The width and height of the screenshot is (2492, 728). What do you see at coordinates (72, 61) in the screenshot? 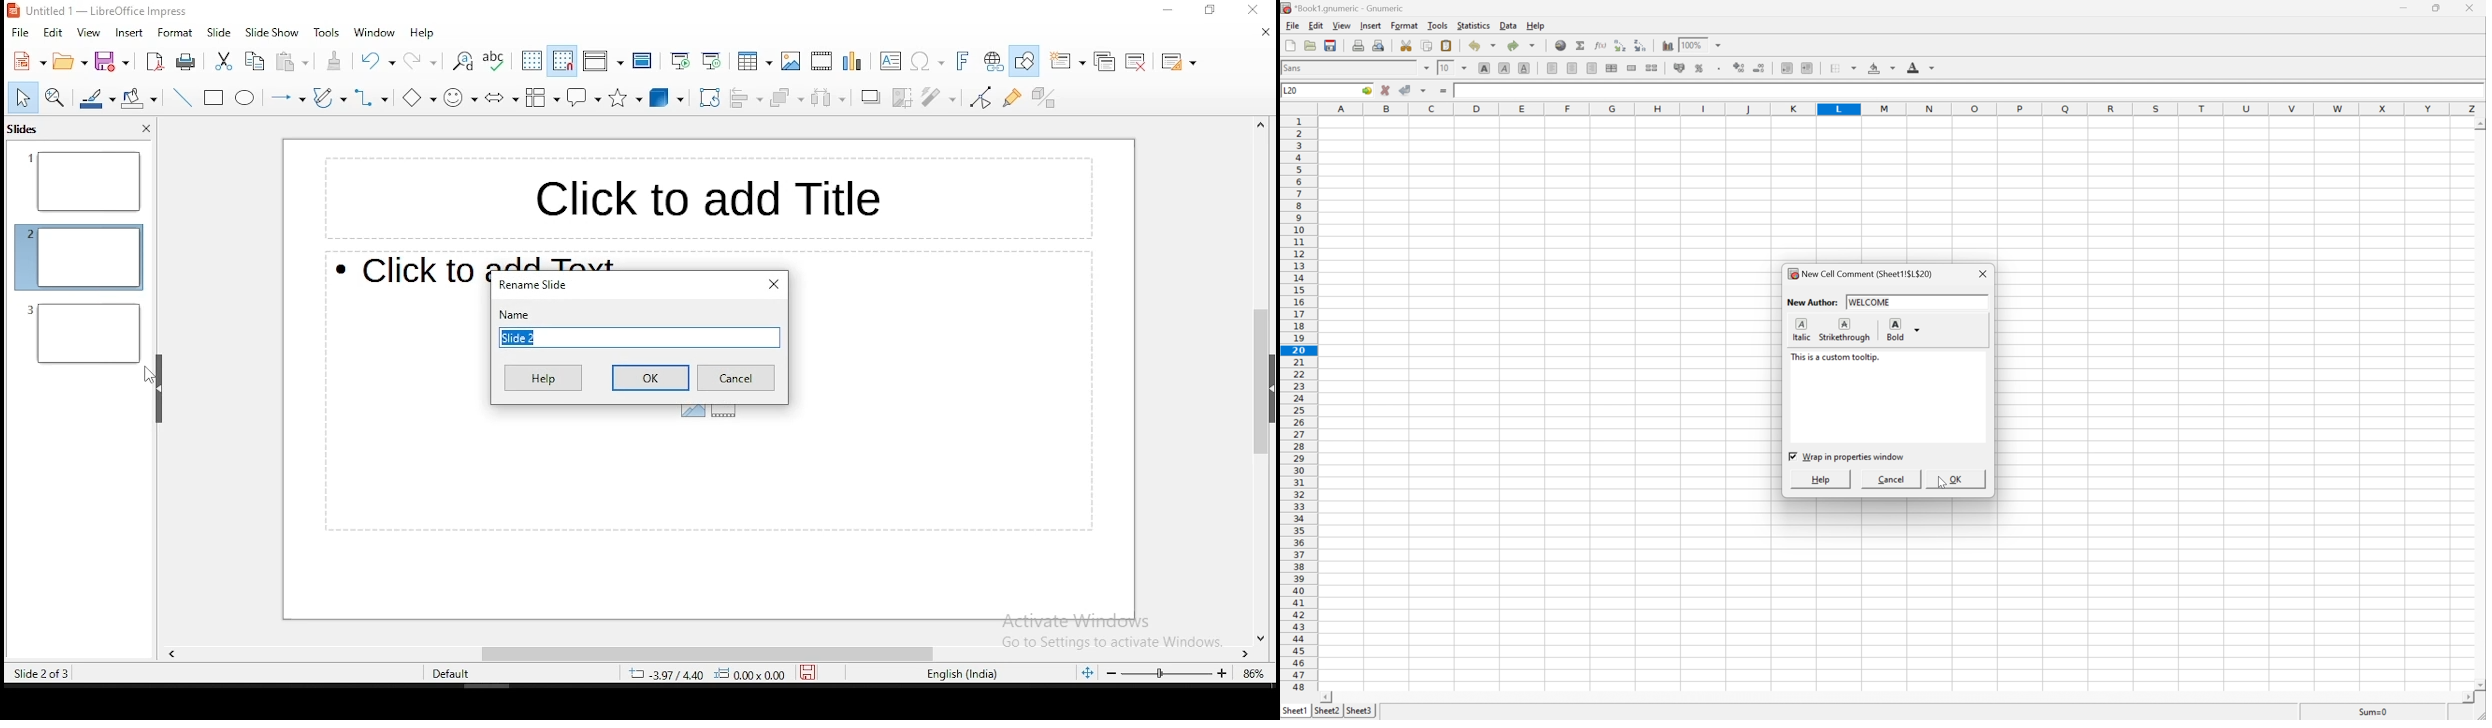
I see `open` at bounding box center [72, 61].